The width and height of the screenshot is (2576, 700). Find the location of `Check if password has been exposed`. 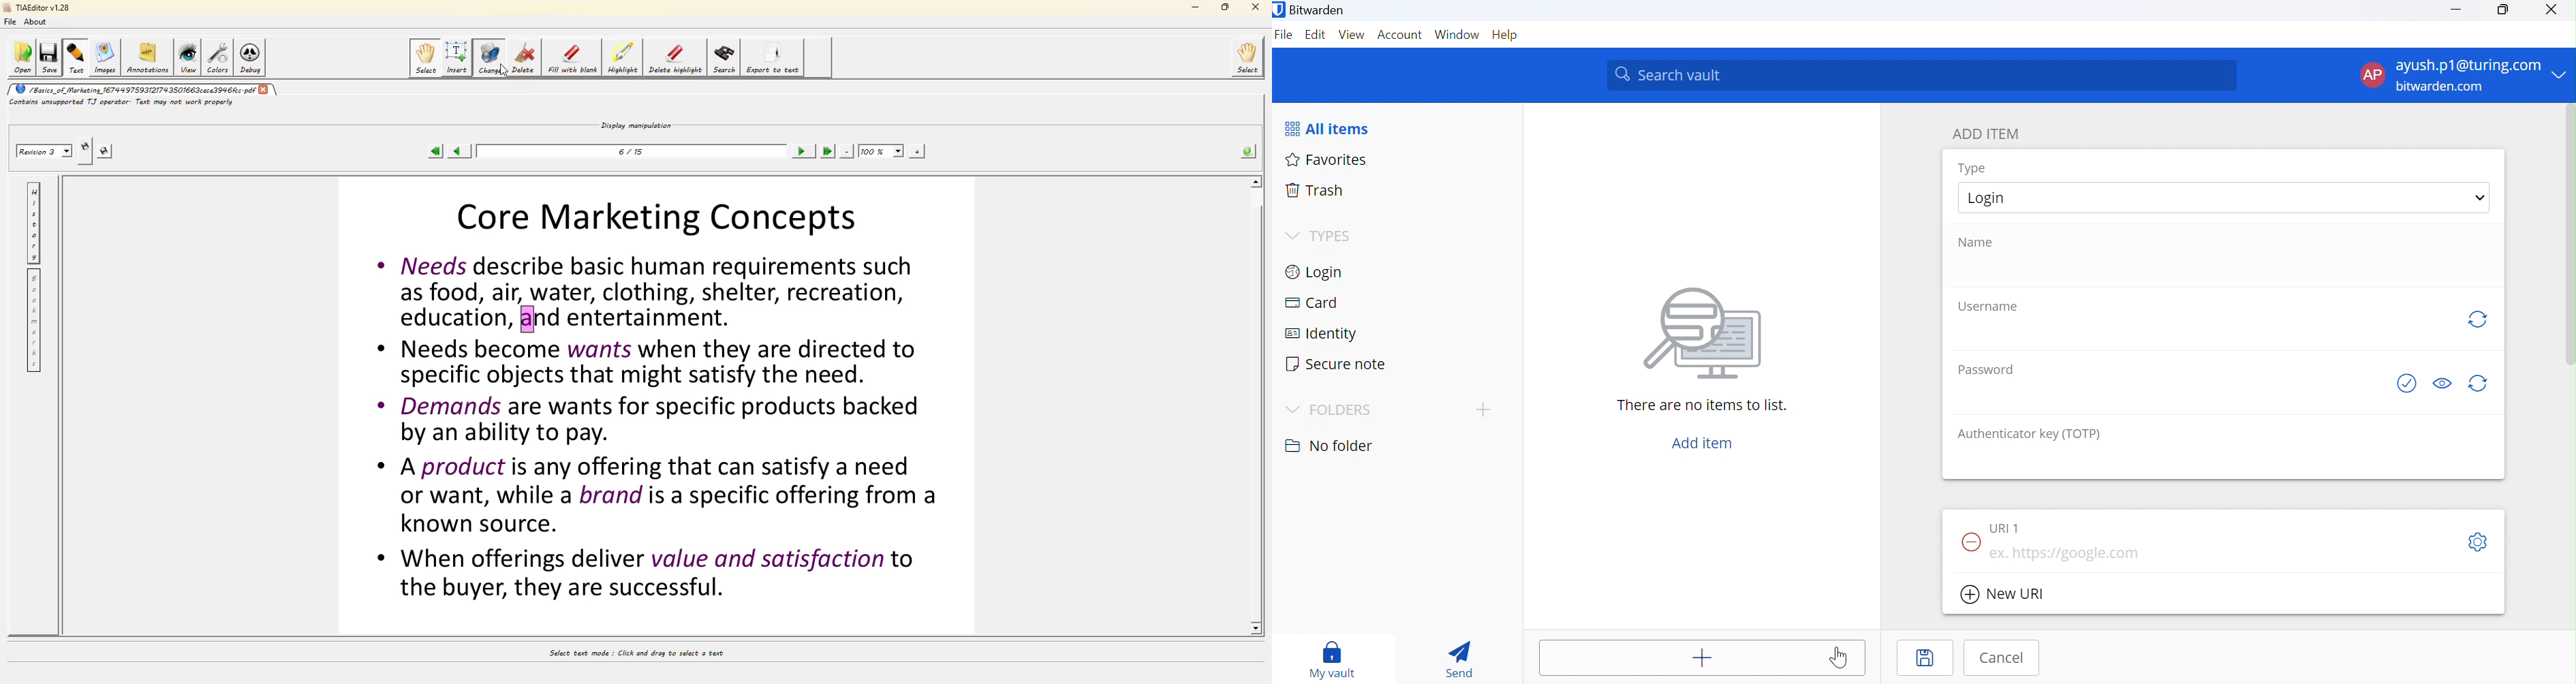

Check if password has been exposed is located at coordinates (2401, 384).